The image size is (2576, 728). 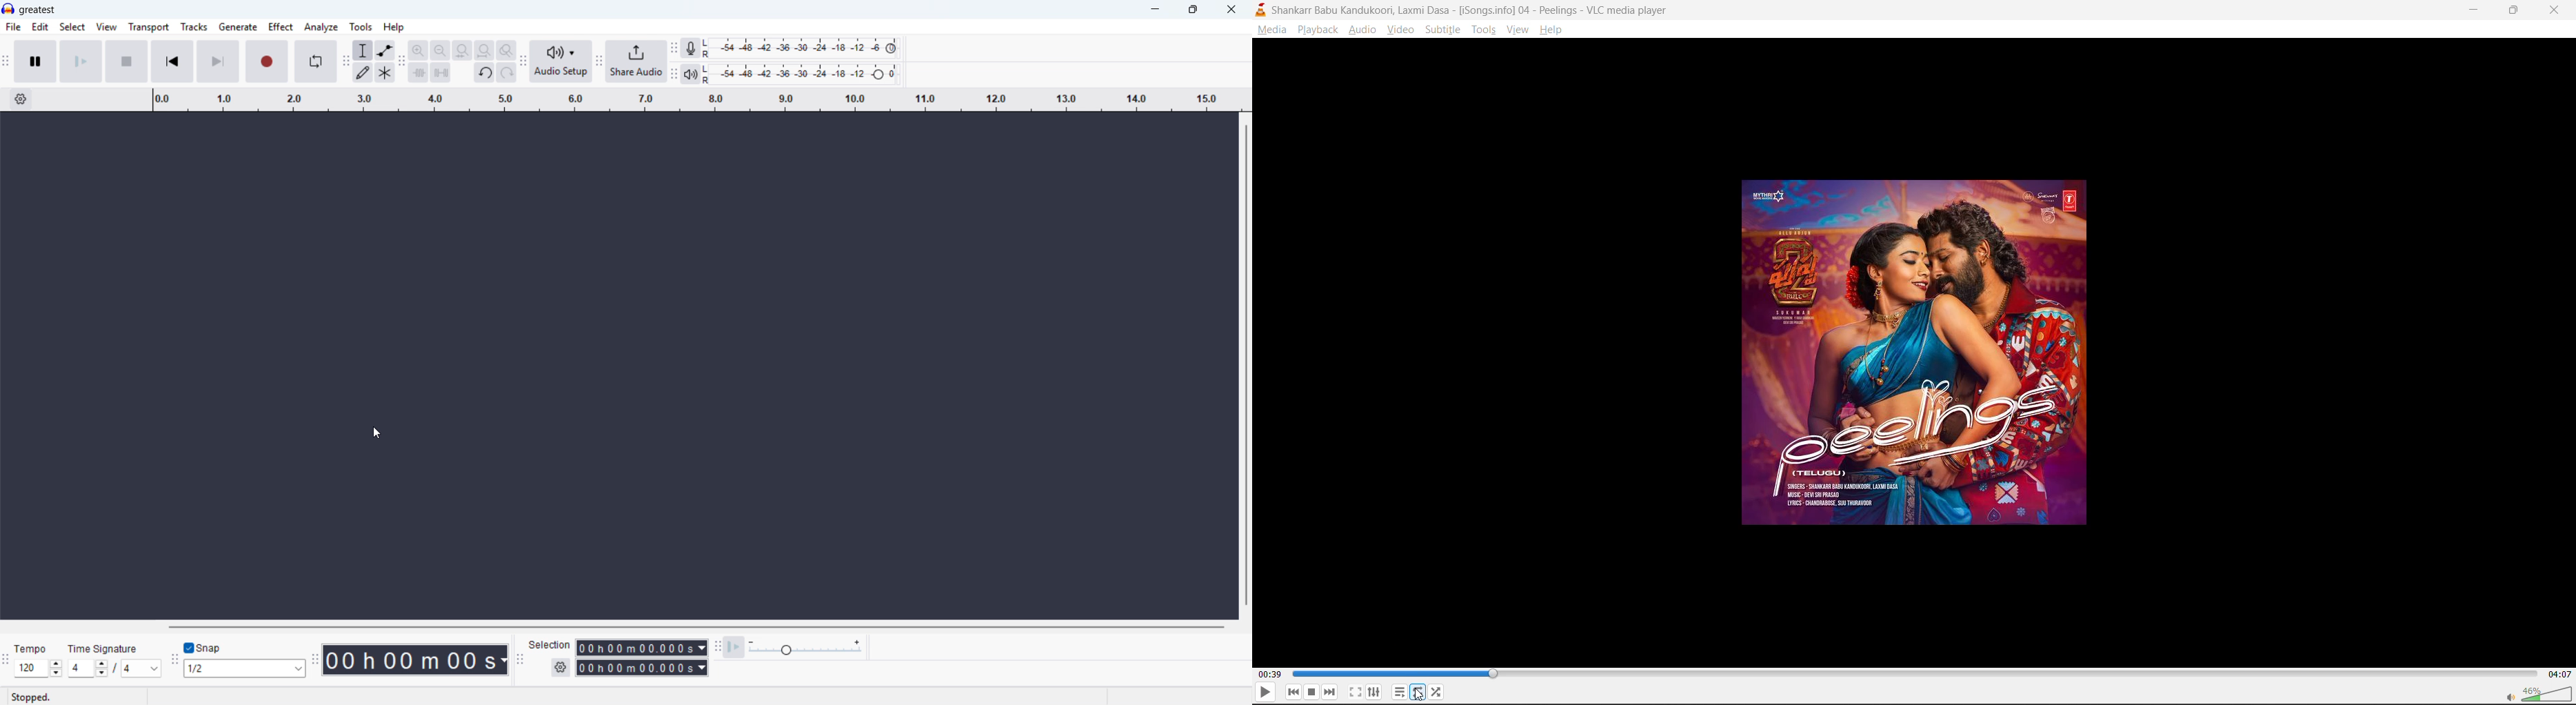 I want to click on Analyse , so click(x=322, y=27).